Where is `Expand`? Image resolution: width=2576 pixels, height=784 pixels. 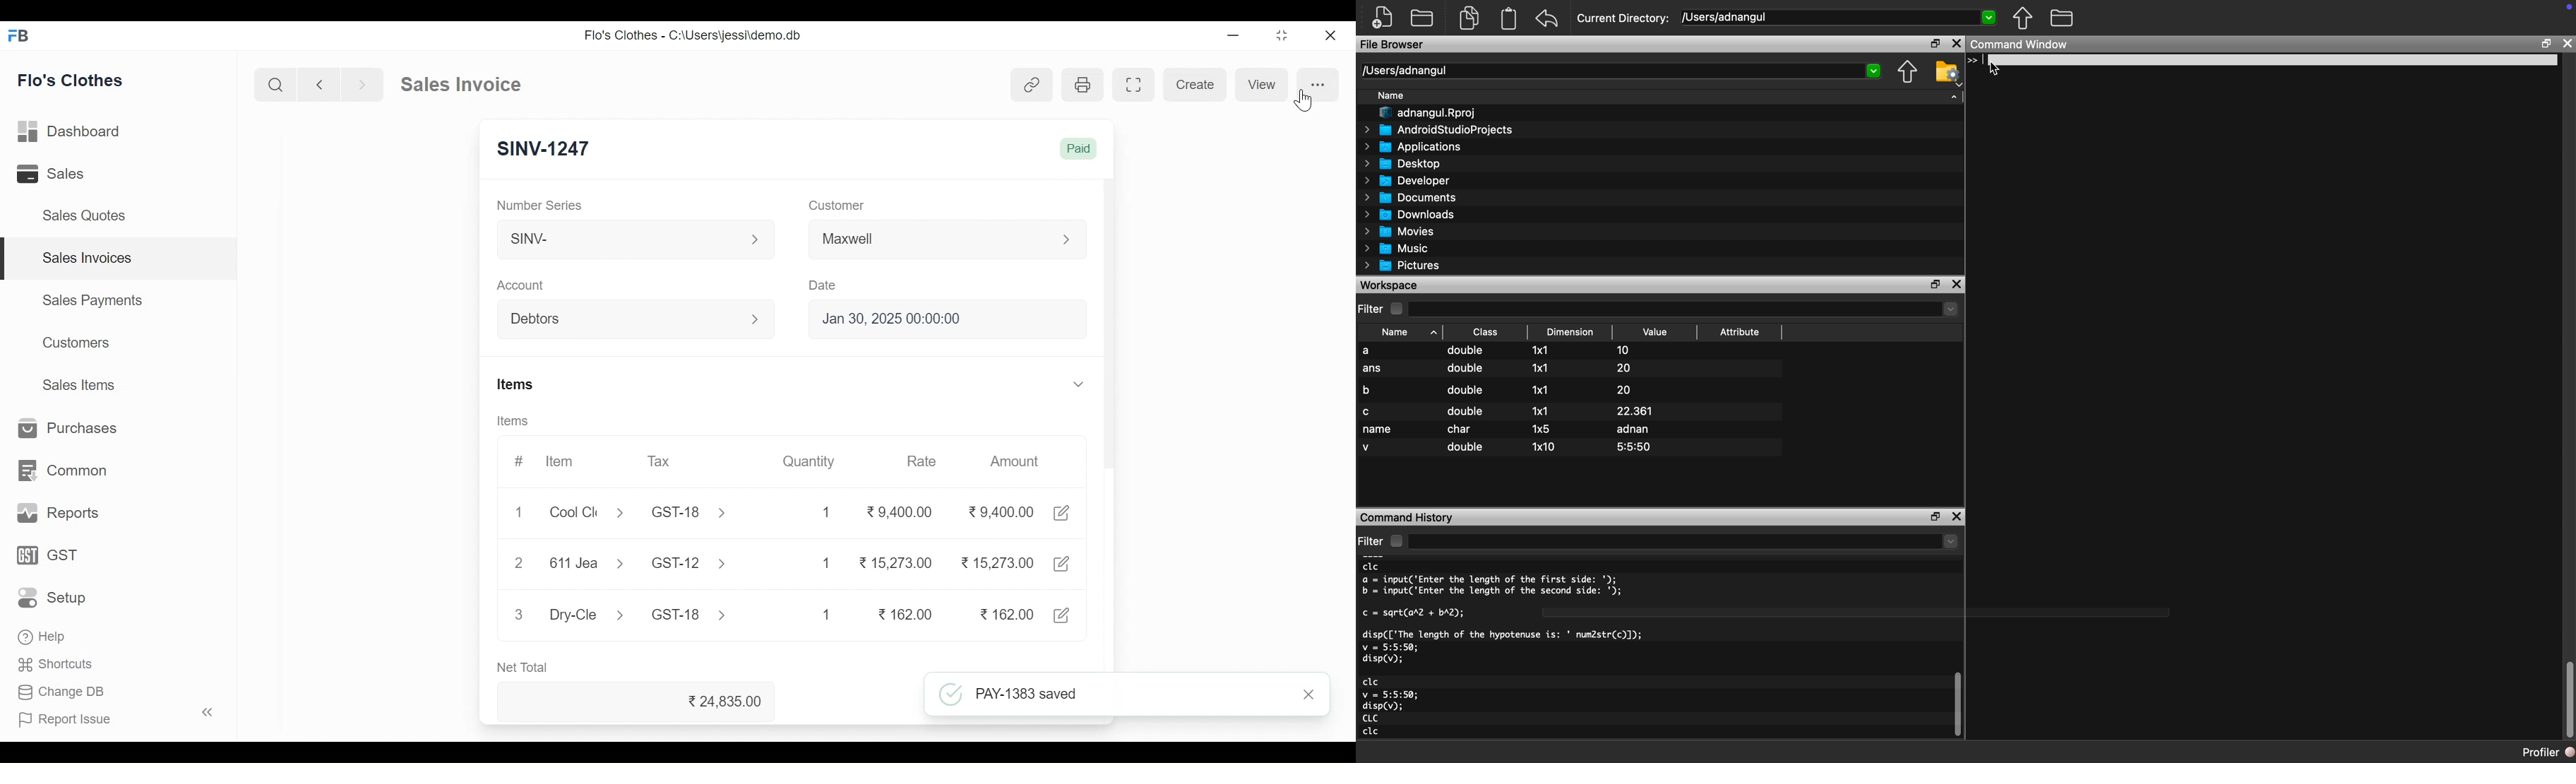
Expand is located at coordinates (757, 319).